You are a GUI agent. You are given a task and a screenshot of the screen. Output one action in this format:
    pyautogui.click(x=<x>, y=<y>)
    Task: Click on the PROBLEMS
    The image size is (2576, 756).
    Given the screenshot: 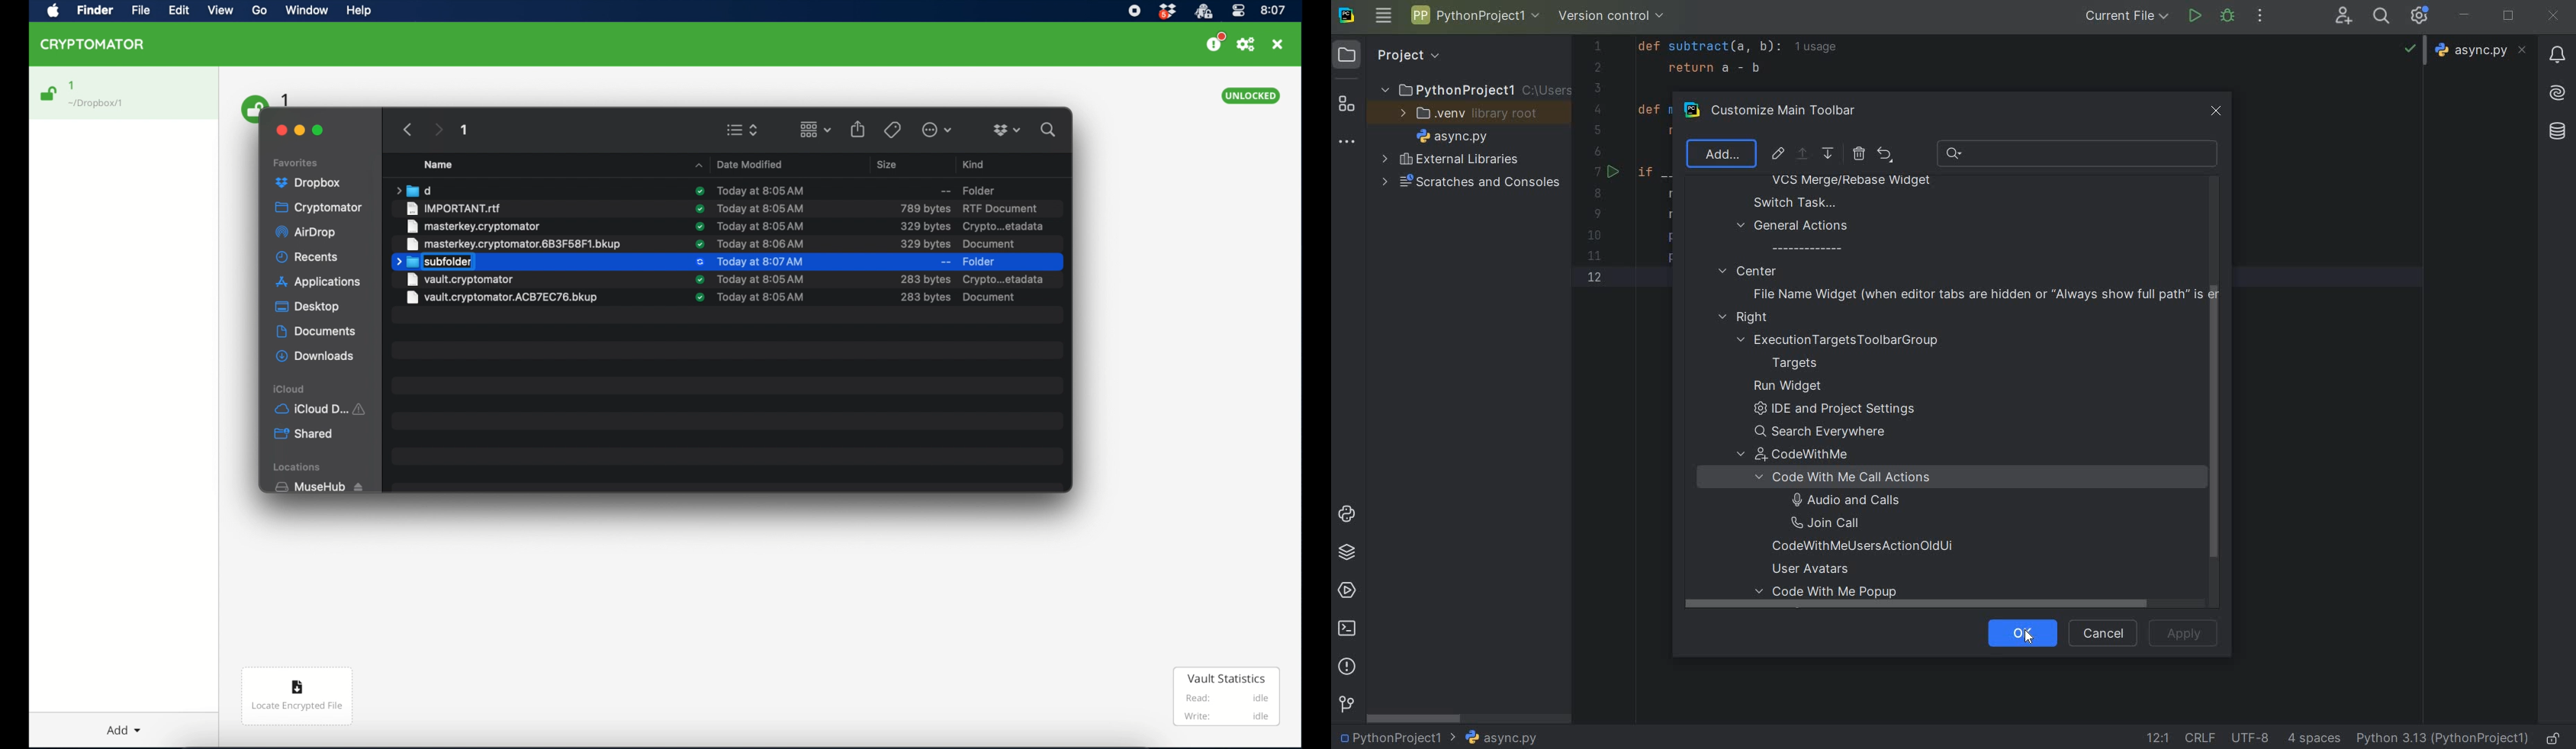 What is the action you would take?
    pyautogui.click(x=1349, y=668)
    